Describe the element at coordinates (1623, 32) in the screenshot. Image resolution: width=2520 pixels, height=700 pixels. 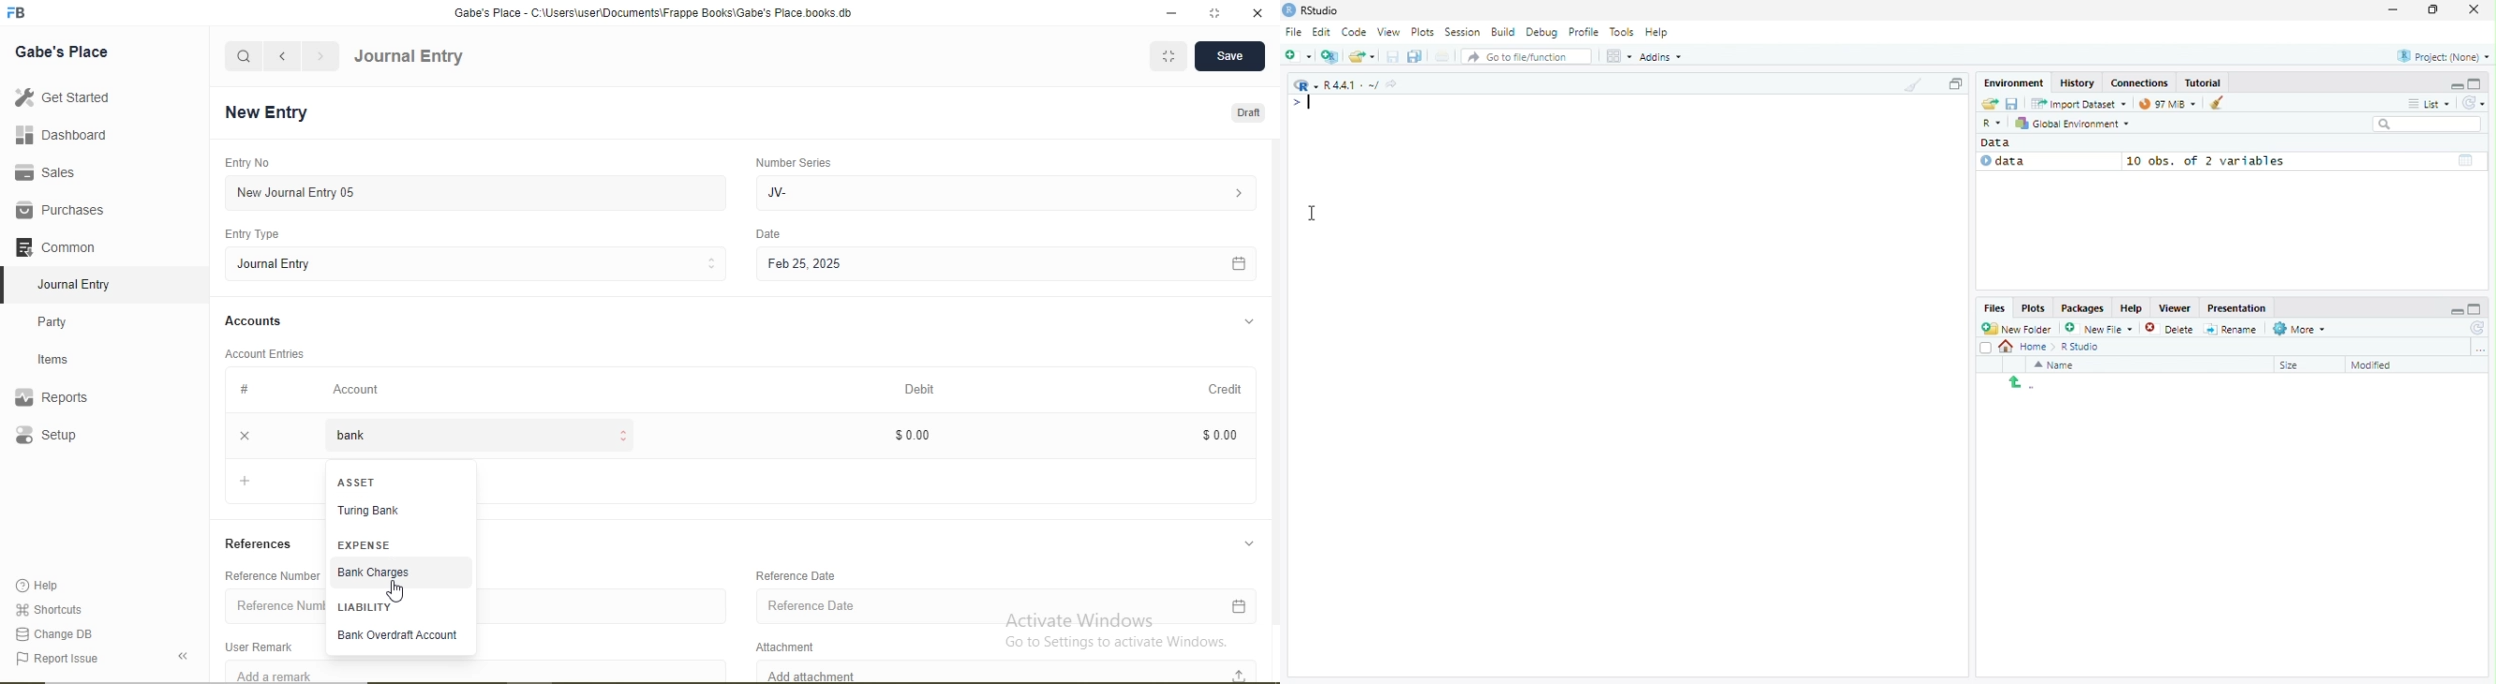
I see `Tools` at that location.